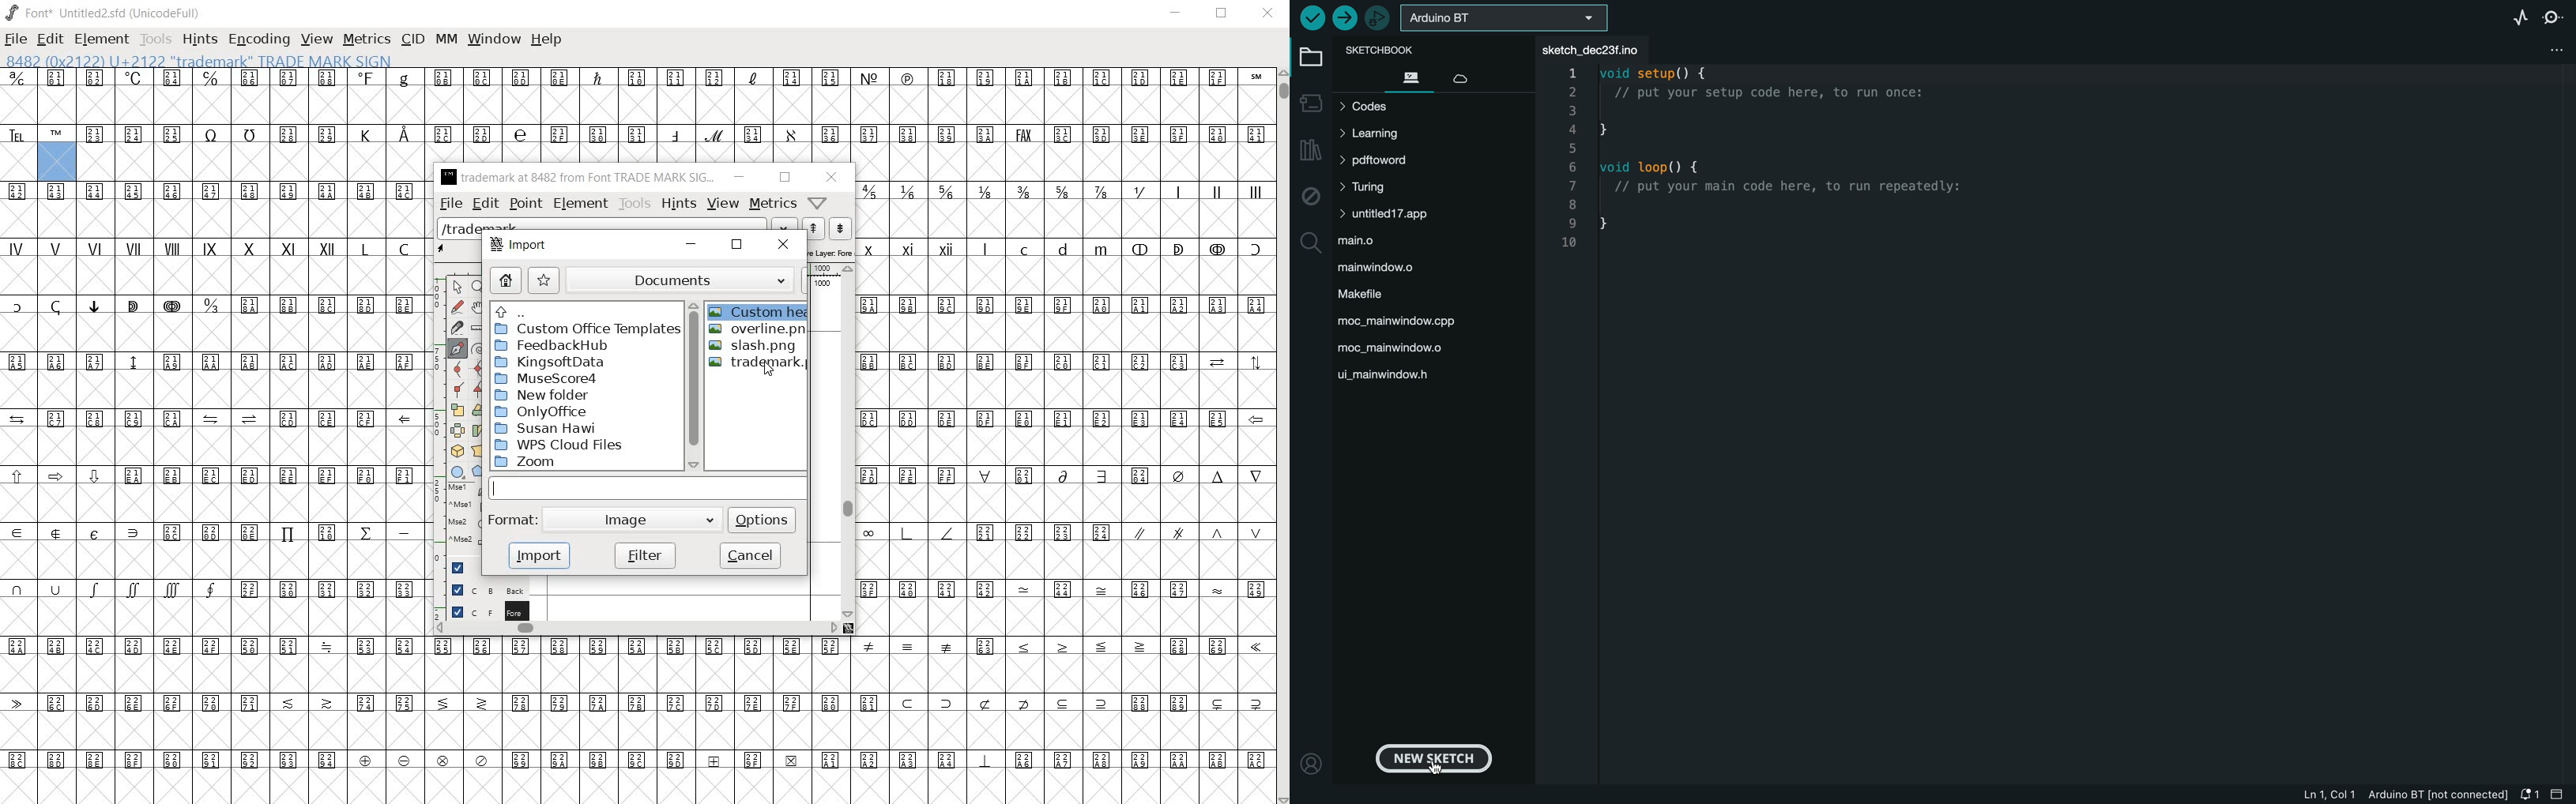  Describe the element at coordinates (477, 389) in the screenshot. I see `Add a corner point` at that location.